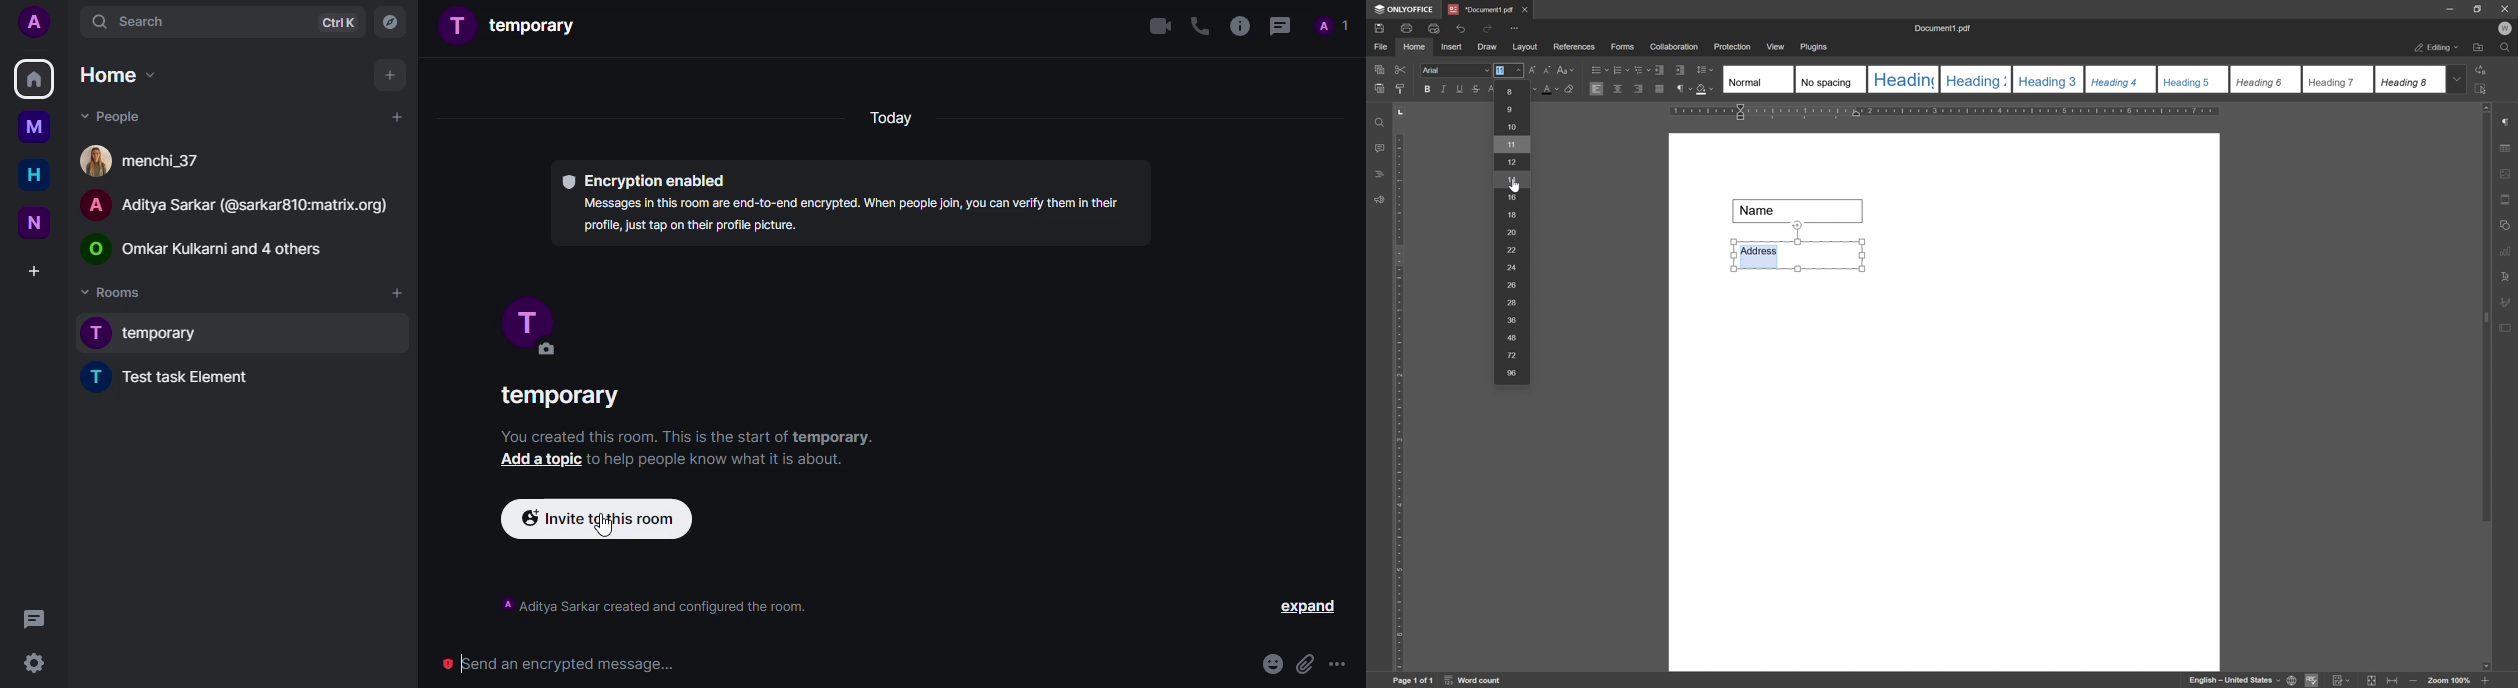 This screenshot has height=700, width=2520. Describe the element at coordinates (1553, 90) in the screenshot. I see `font size` at that location.